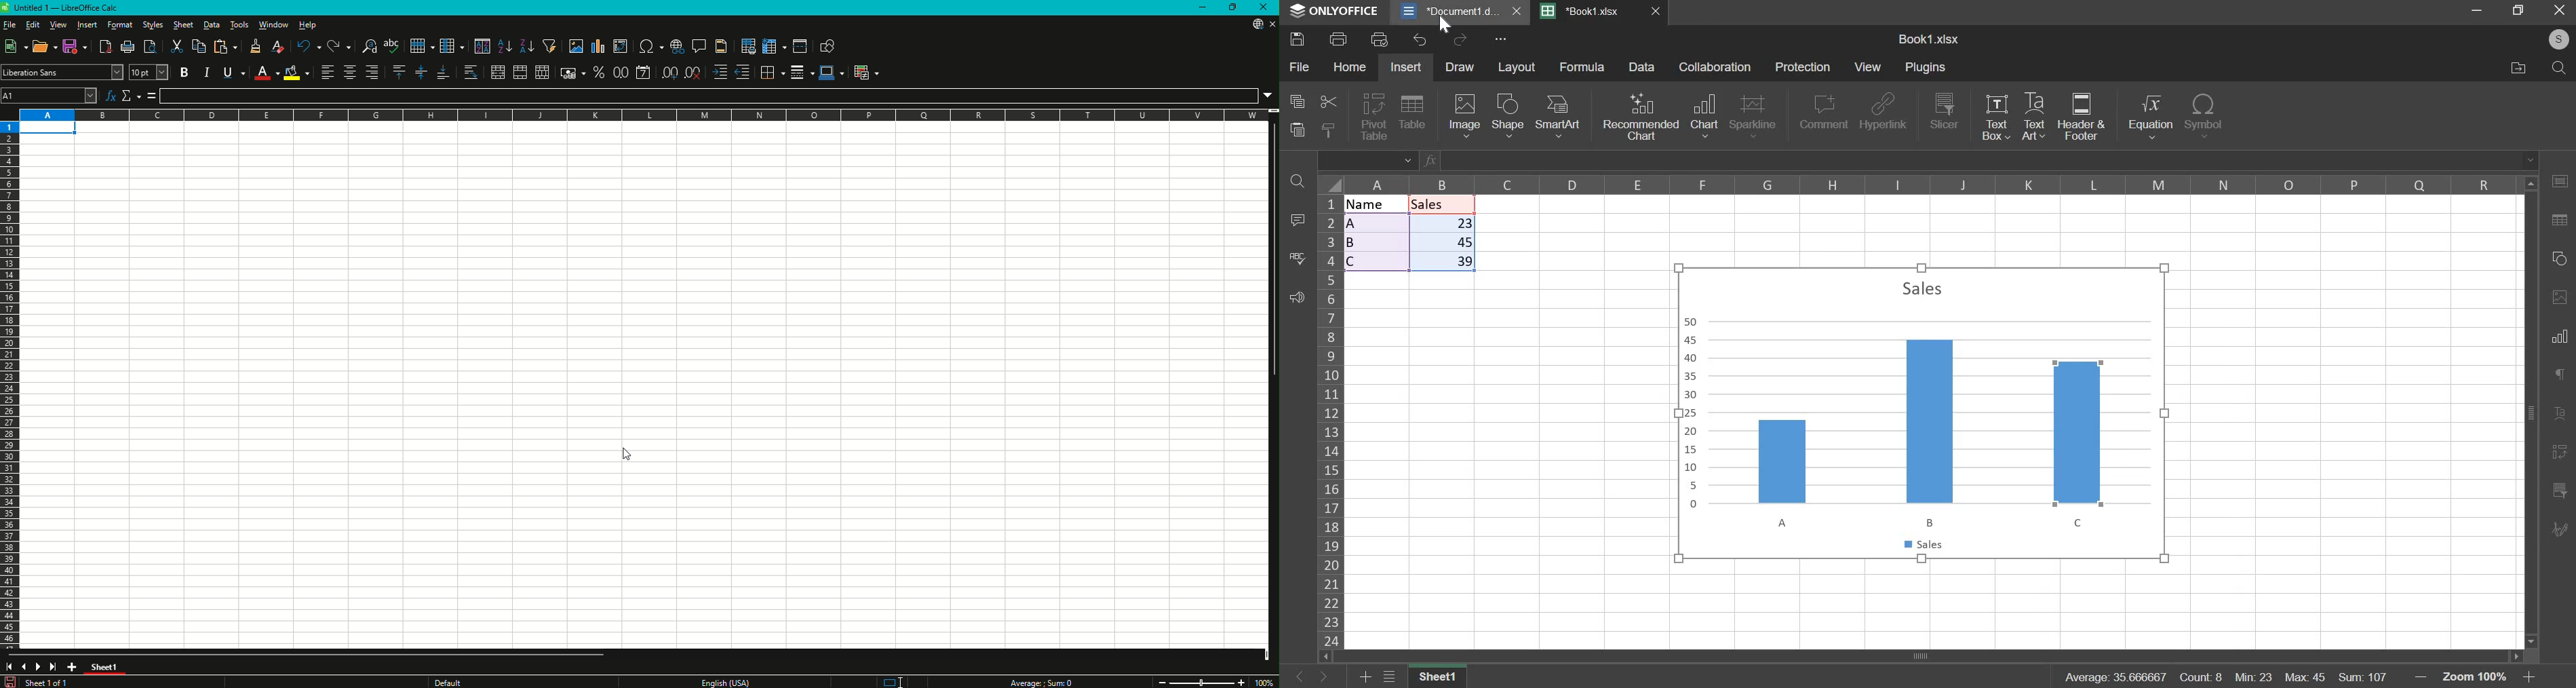  What do you see at coordinates (1268, 96) in the screenshot?
I see `Expand Formula Bar` at bounding box center [1268, 96].